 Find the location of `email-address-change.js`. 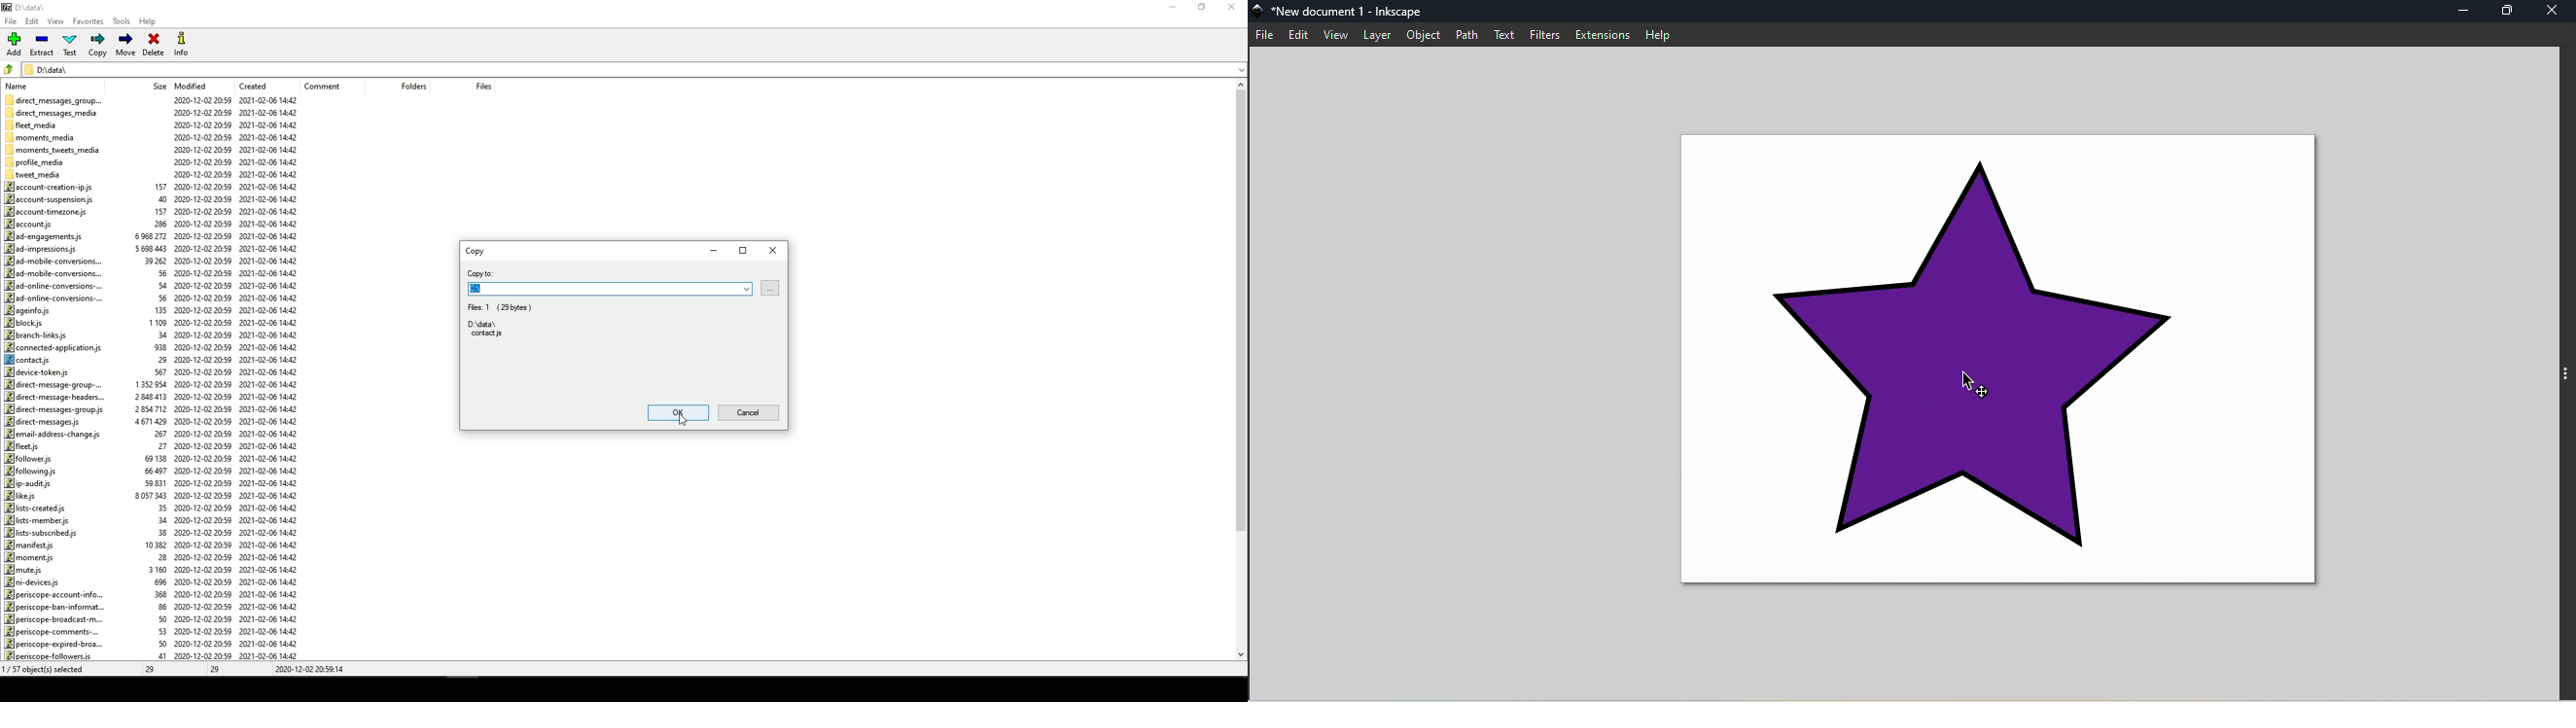

email-address-change.js is located at coordinates (53, 434).